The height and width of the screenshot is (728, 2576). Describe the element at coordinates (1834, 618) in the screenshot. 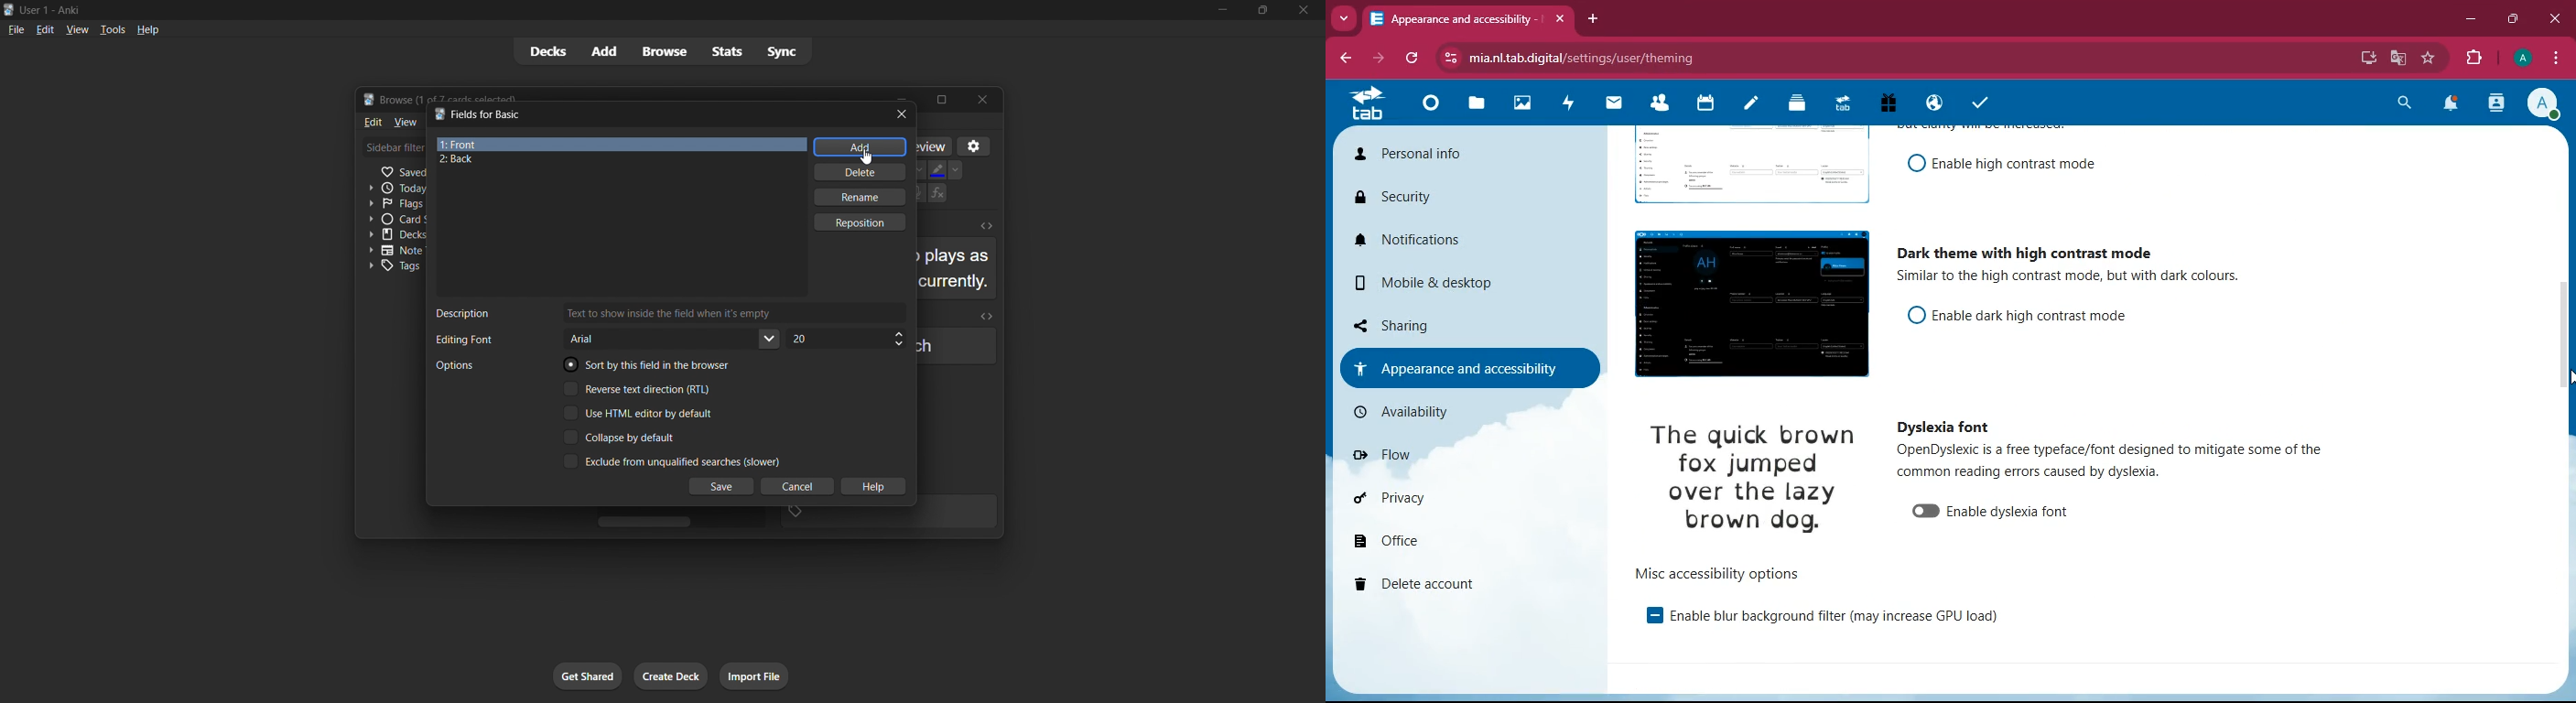

I see `enable` at that location.